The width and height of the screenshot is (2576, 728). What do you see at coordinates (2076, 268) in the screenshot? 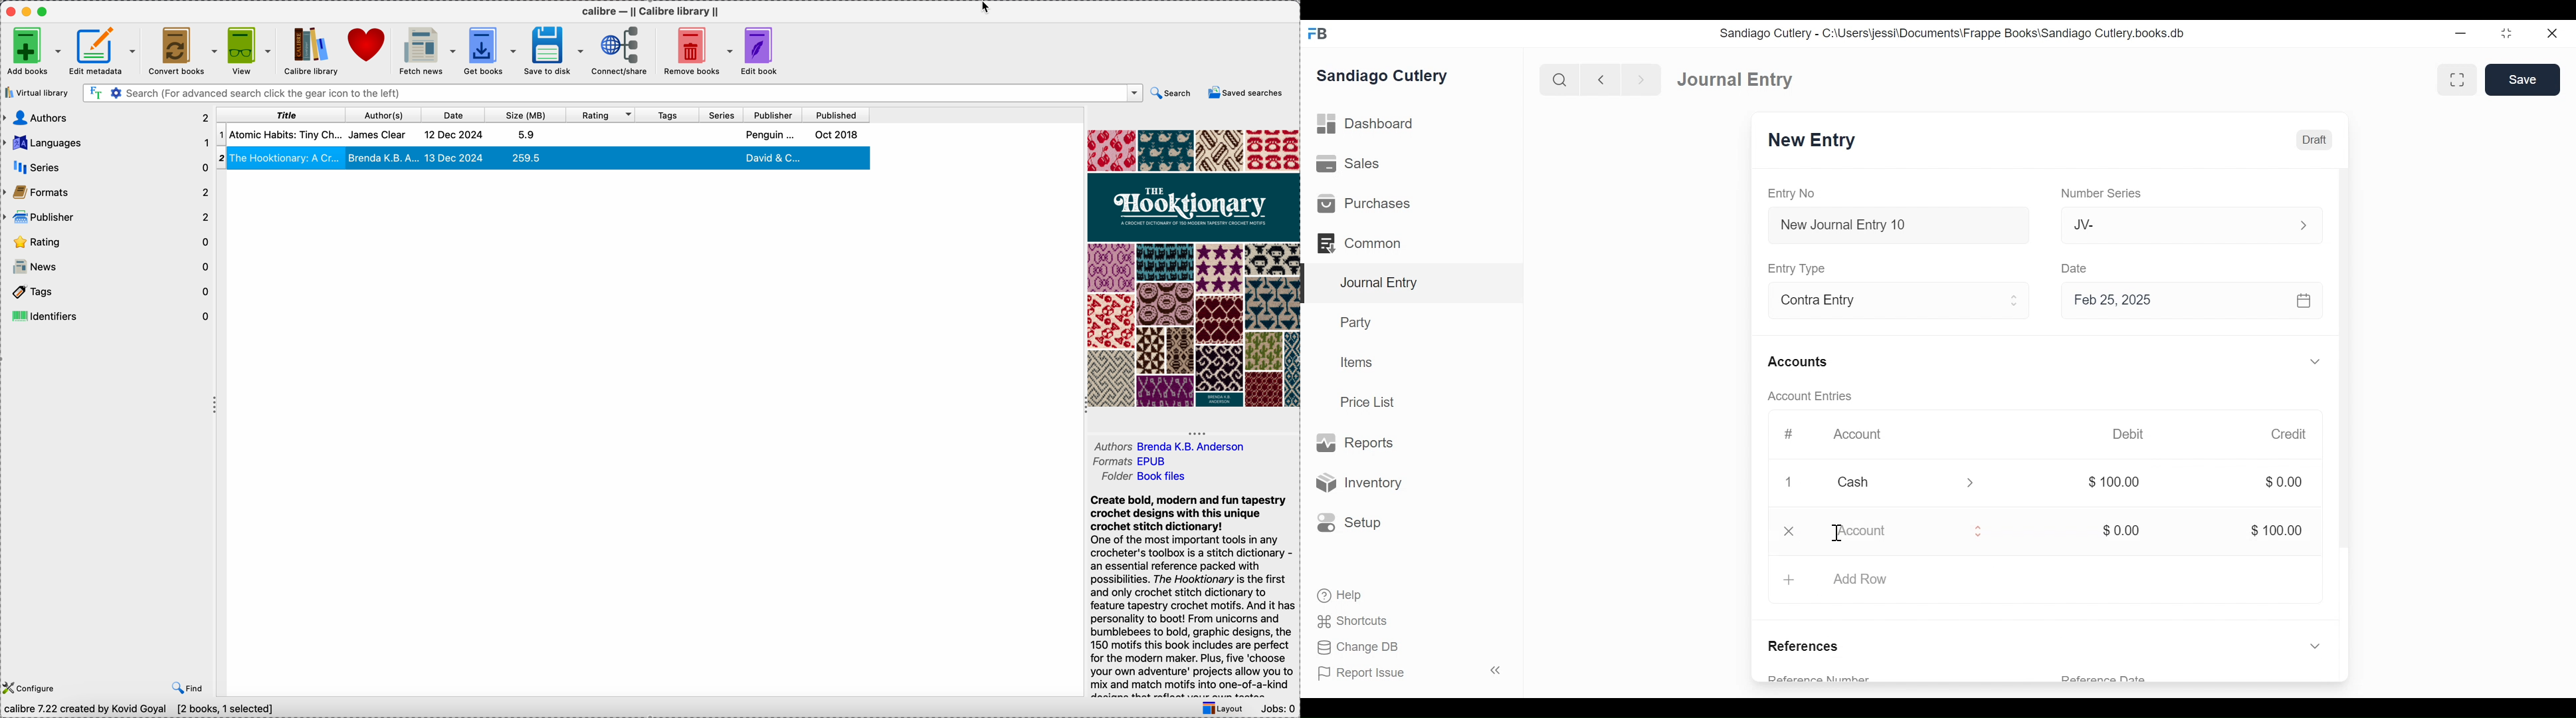
I see `Date` at bounding box center [2076, 268].